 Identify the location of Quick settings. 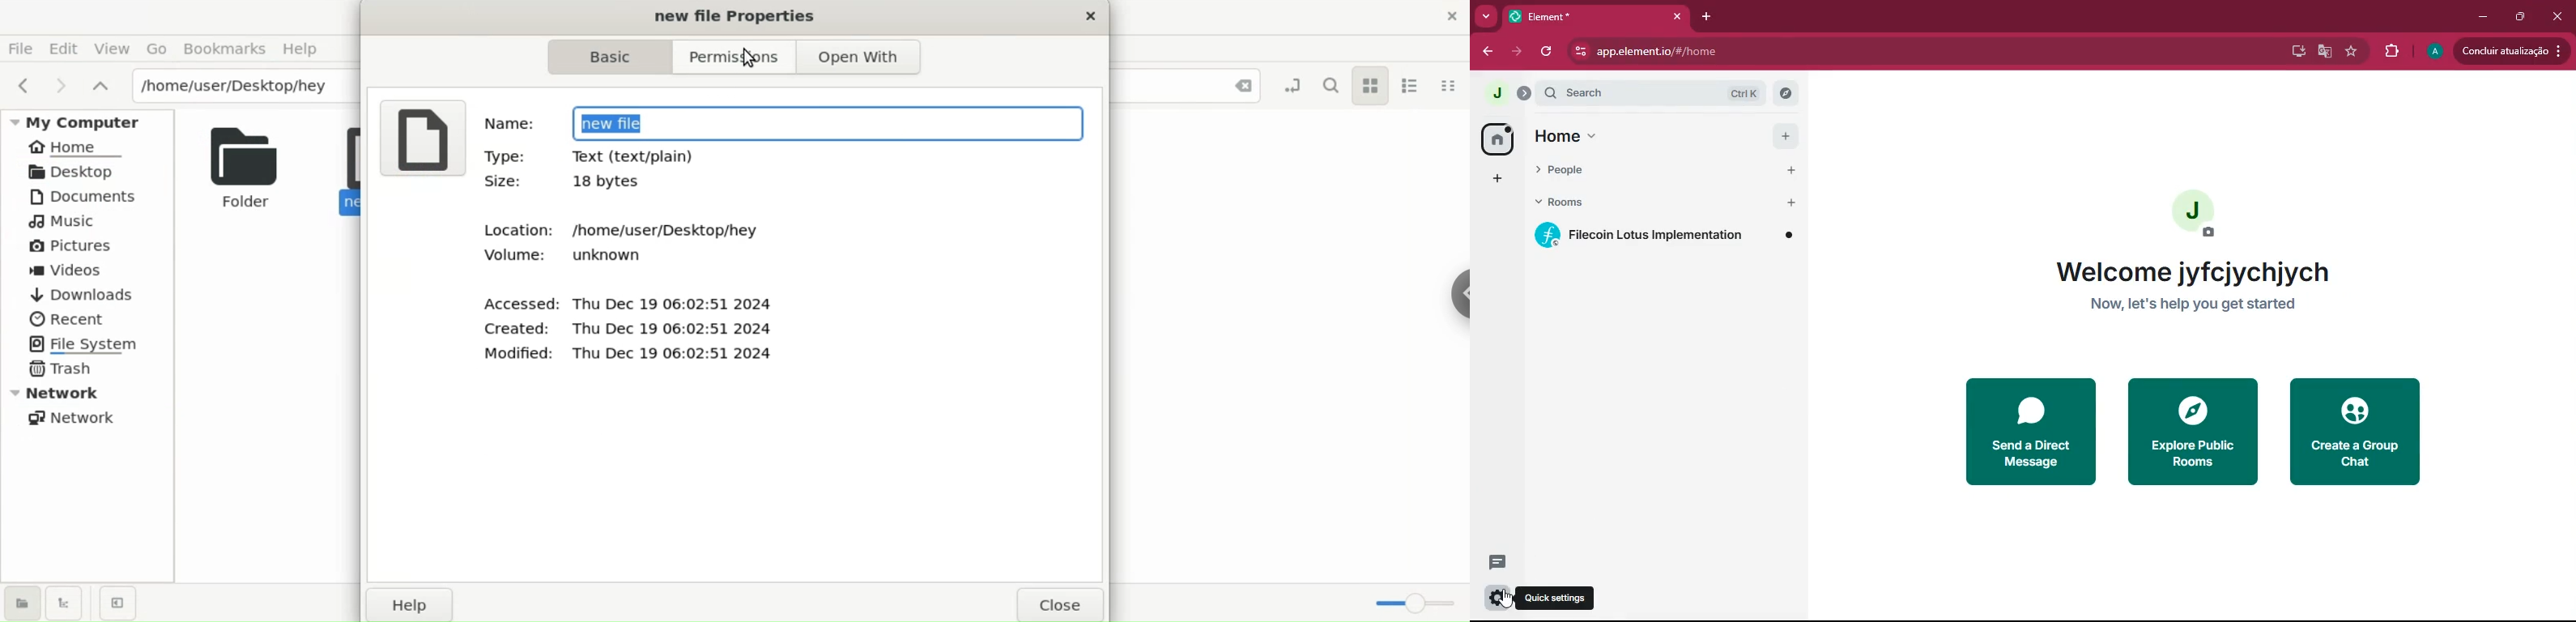
(1555, 598).